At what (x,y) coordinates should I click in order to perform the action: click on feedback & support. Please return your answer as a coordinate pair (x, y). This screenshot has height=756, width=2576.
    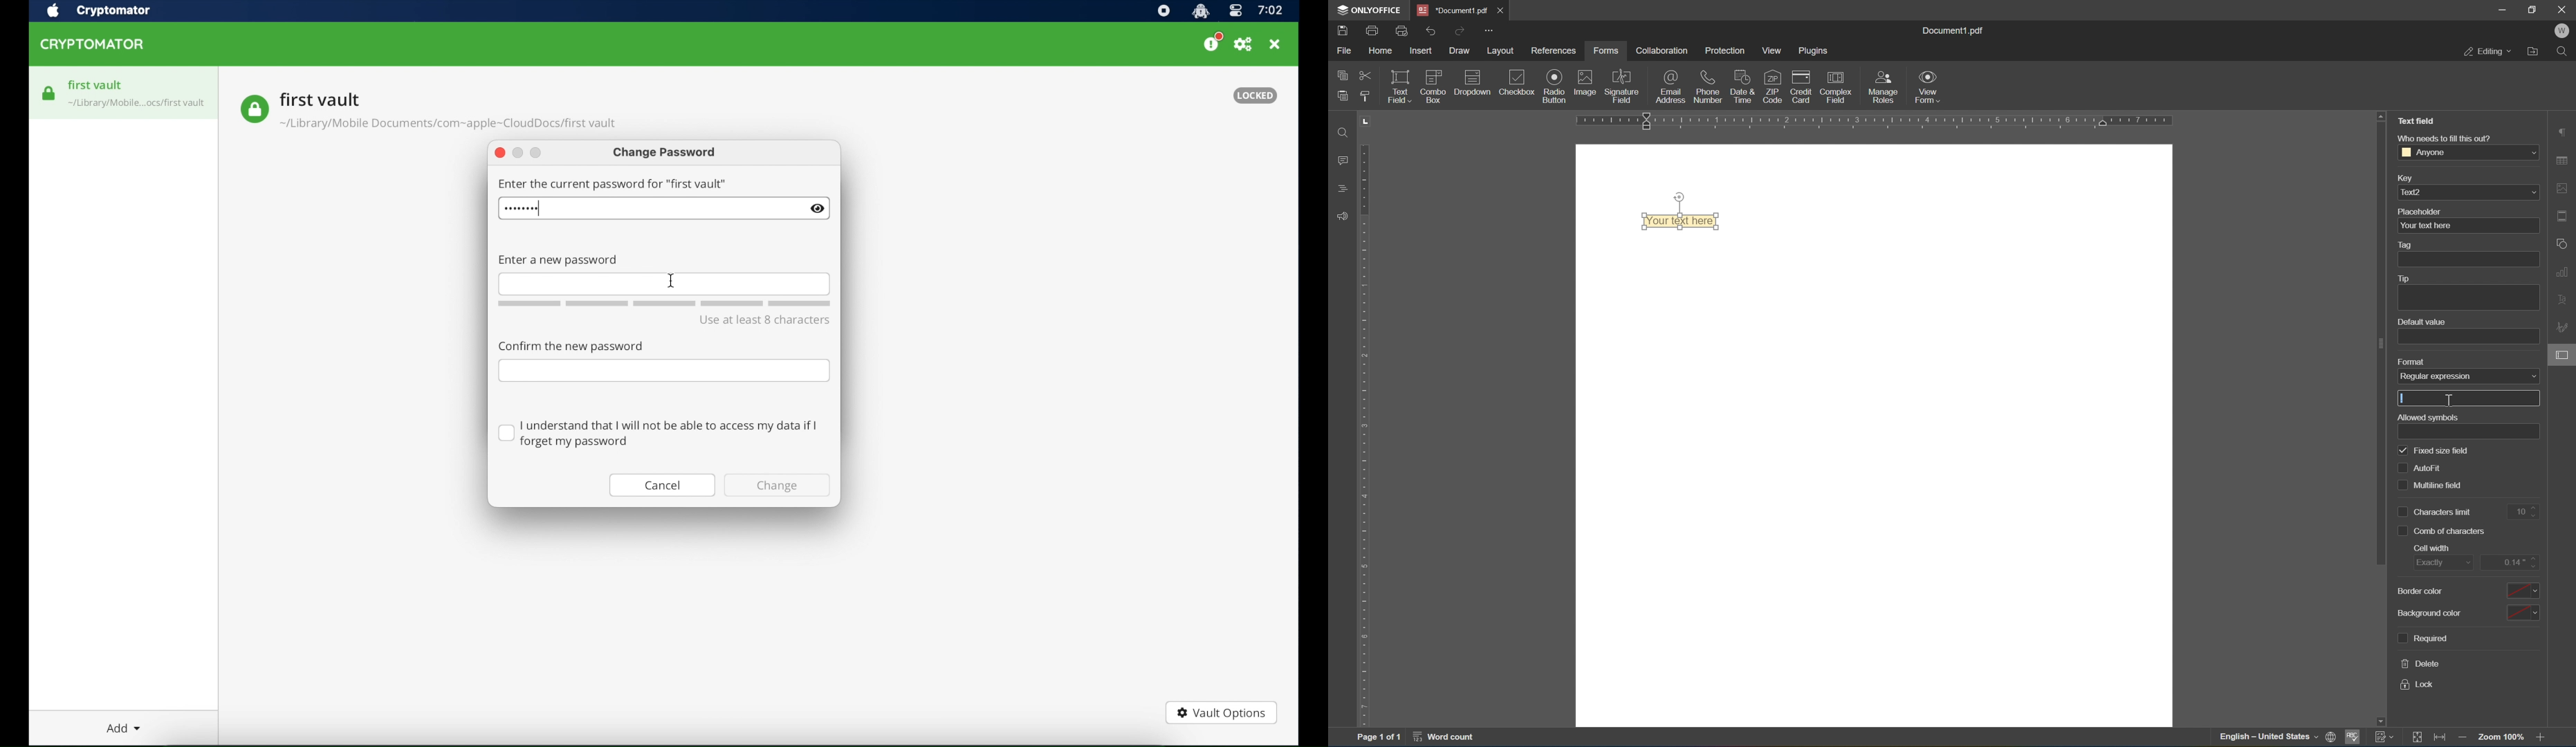
    Looking at the image, I should click on (1341, 214).